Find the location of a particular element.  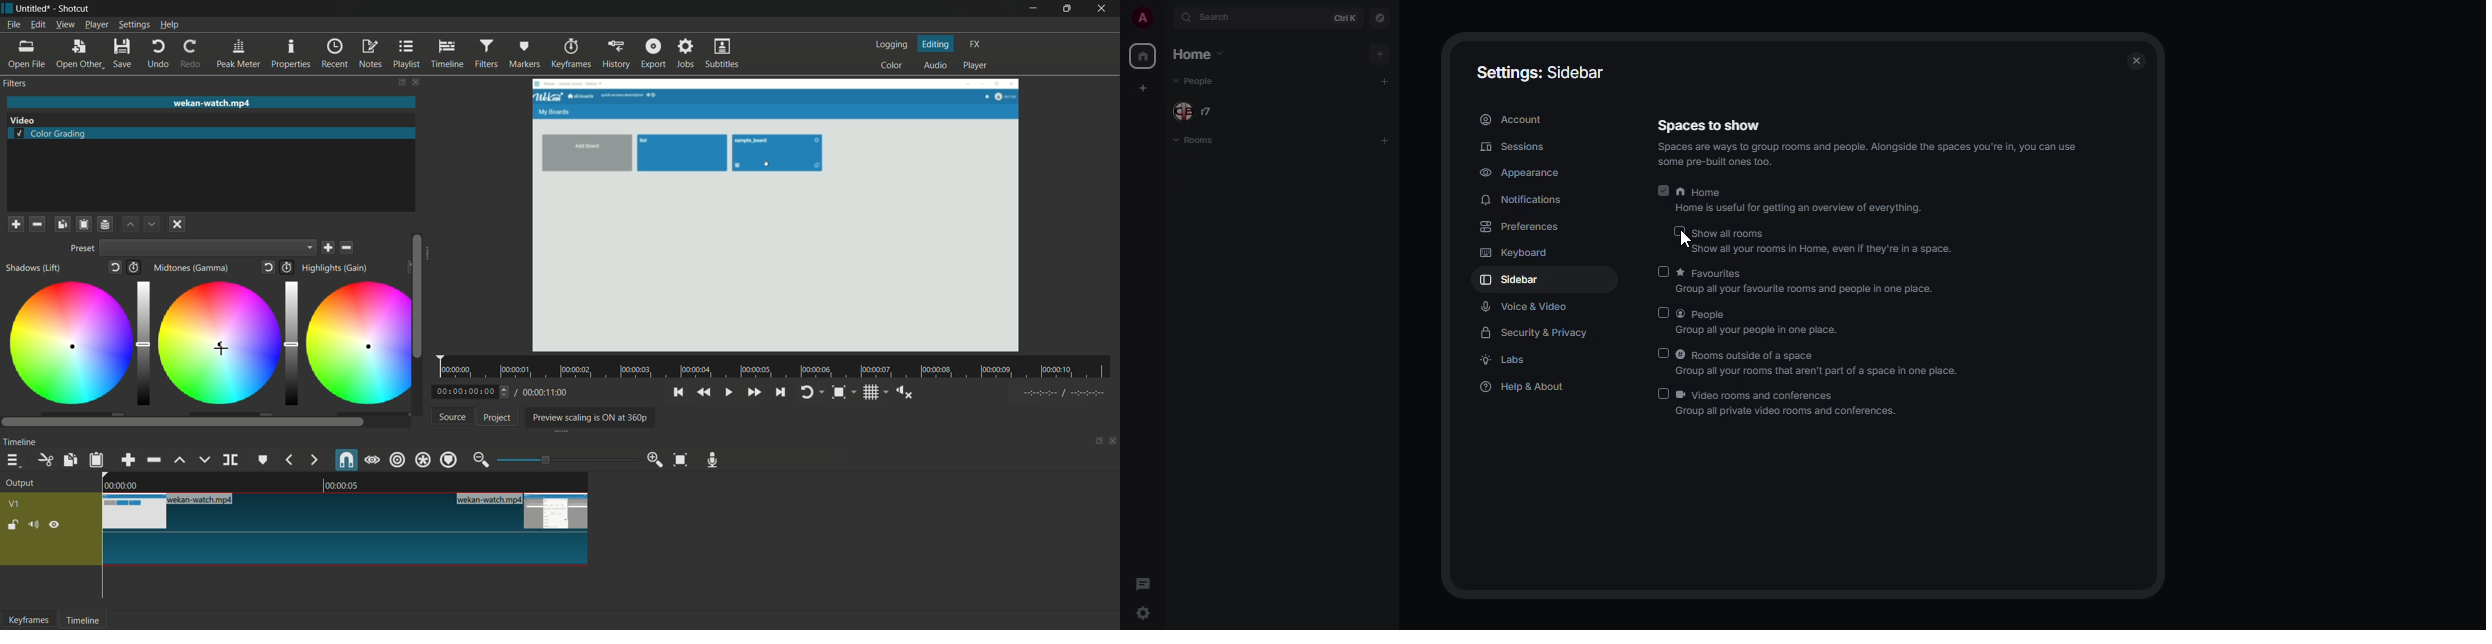

disabled is located at coordinates (1664, 393).